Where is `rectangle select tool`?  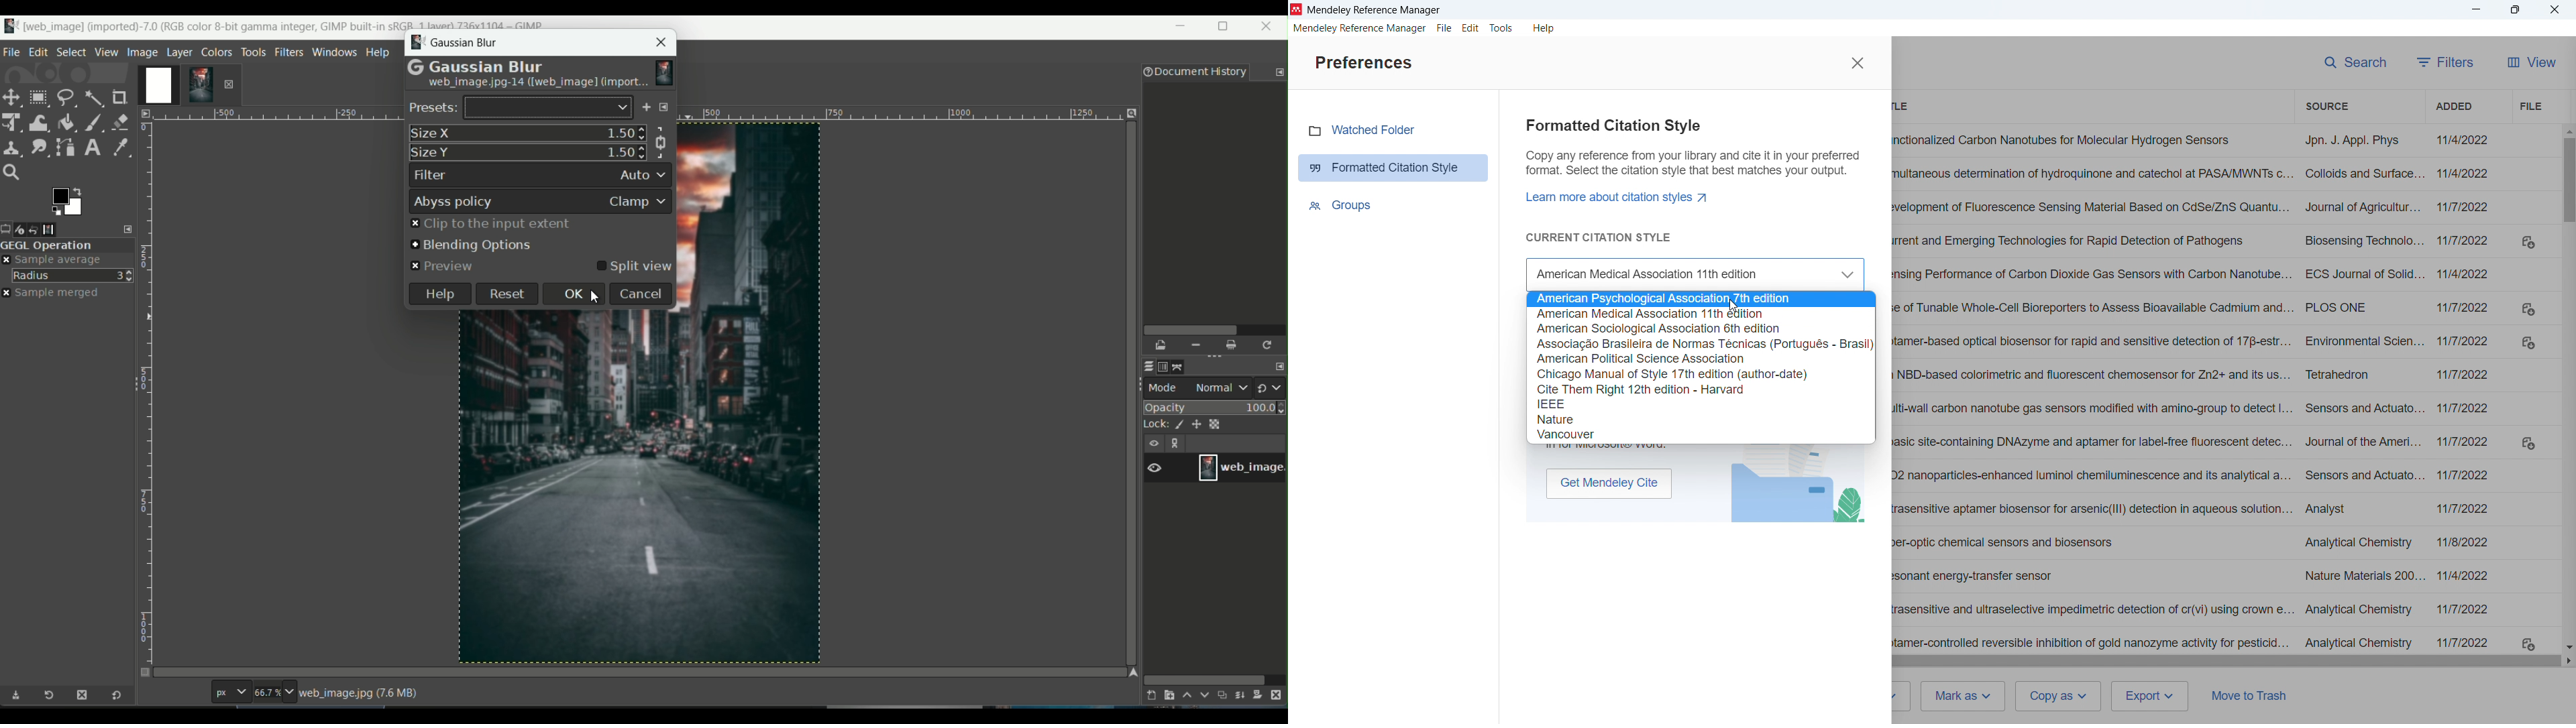
rectangle select tool is located at coordinates (38, 97).